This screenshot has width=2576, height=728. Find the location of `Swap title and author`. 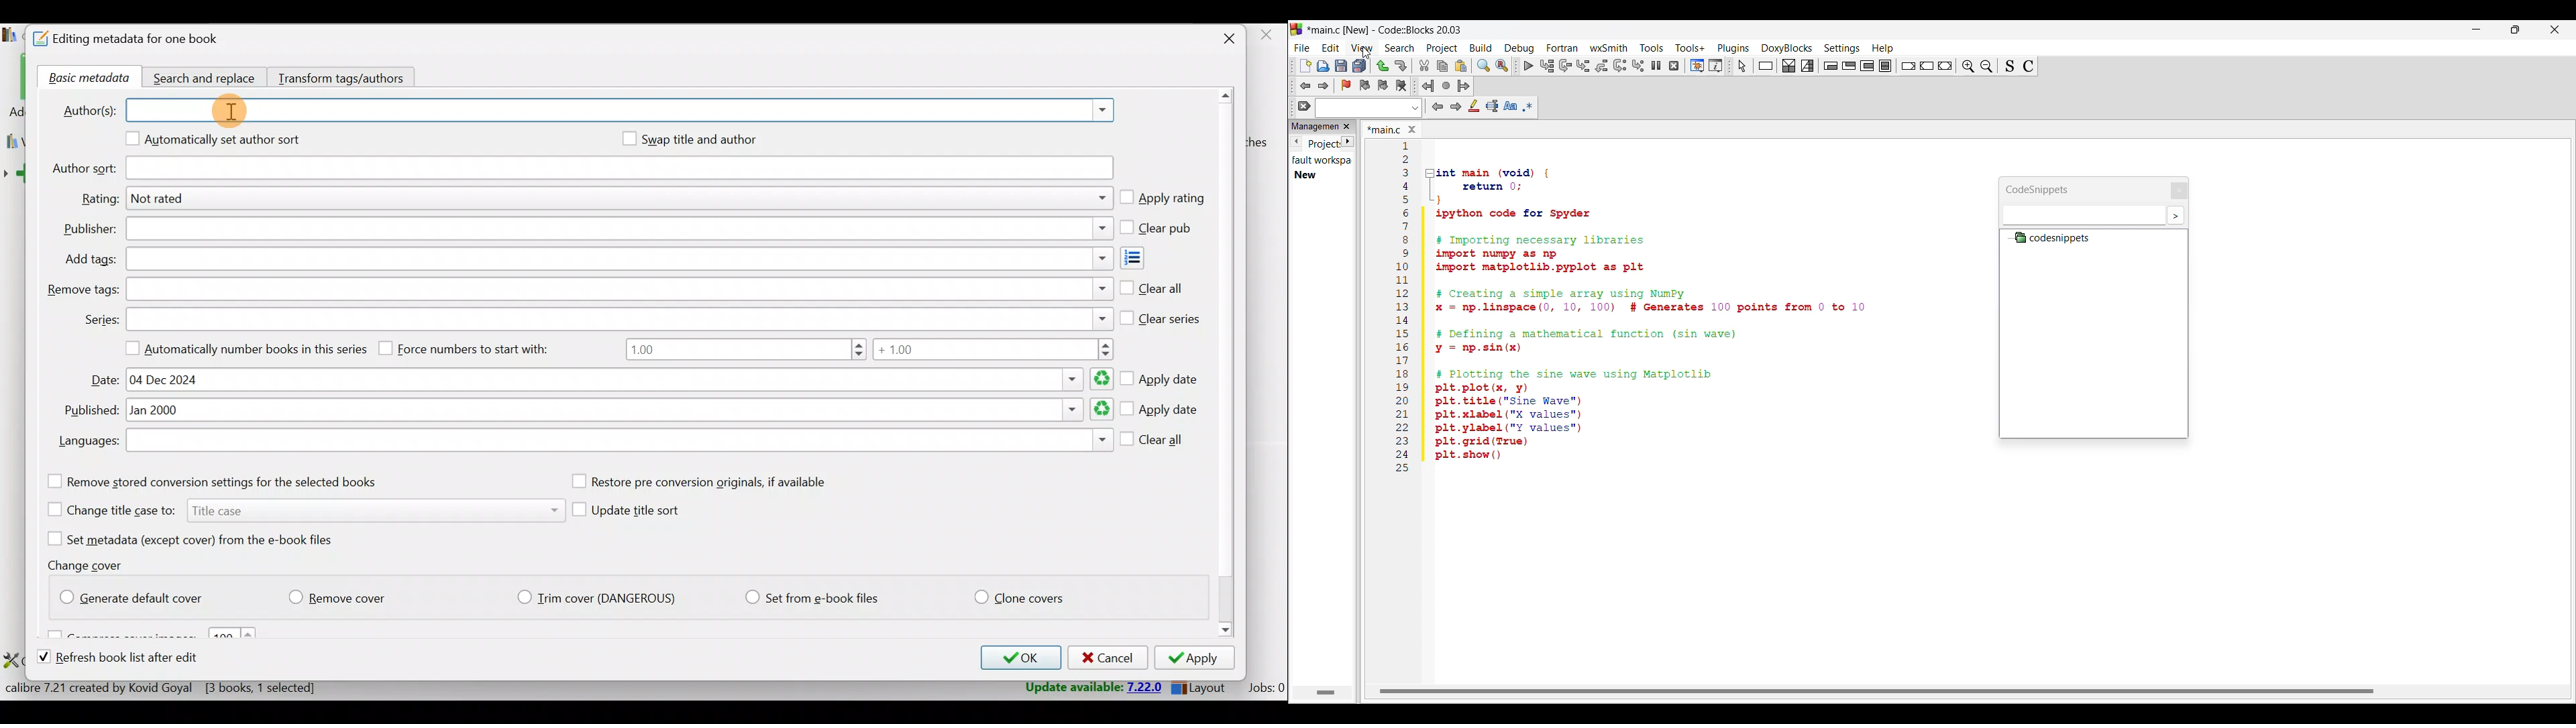

Swap title and author is located at coordinates (714, 139).